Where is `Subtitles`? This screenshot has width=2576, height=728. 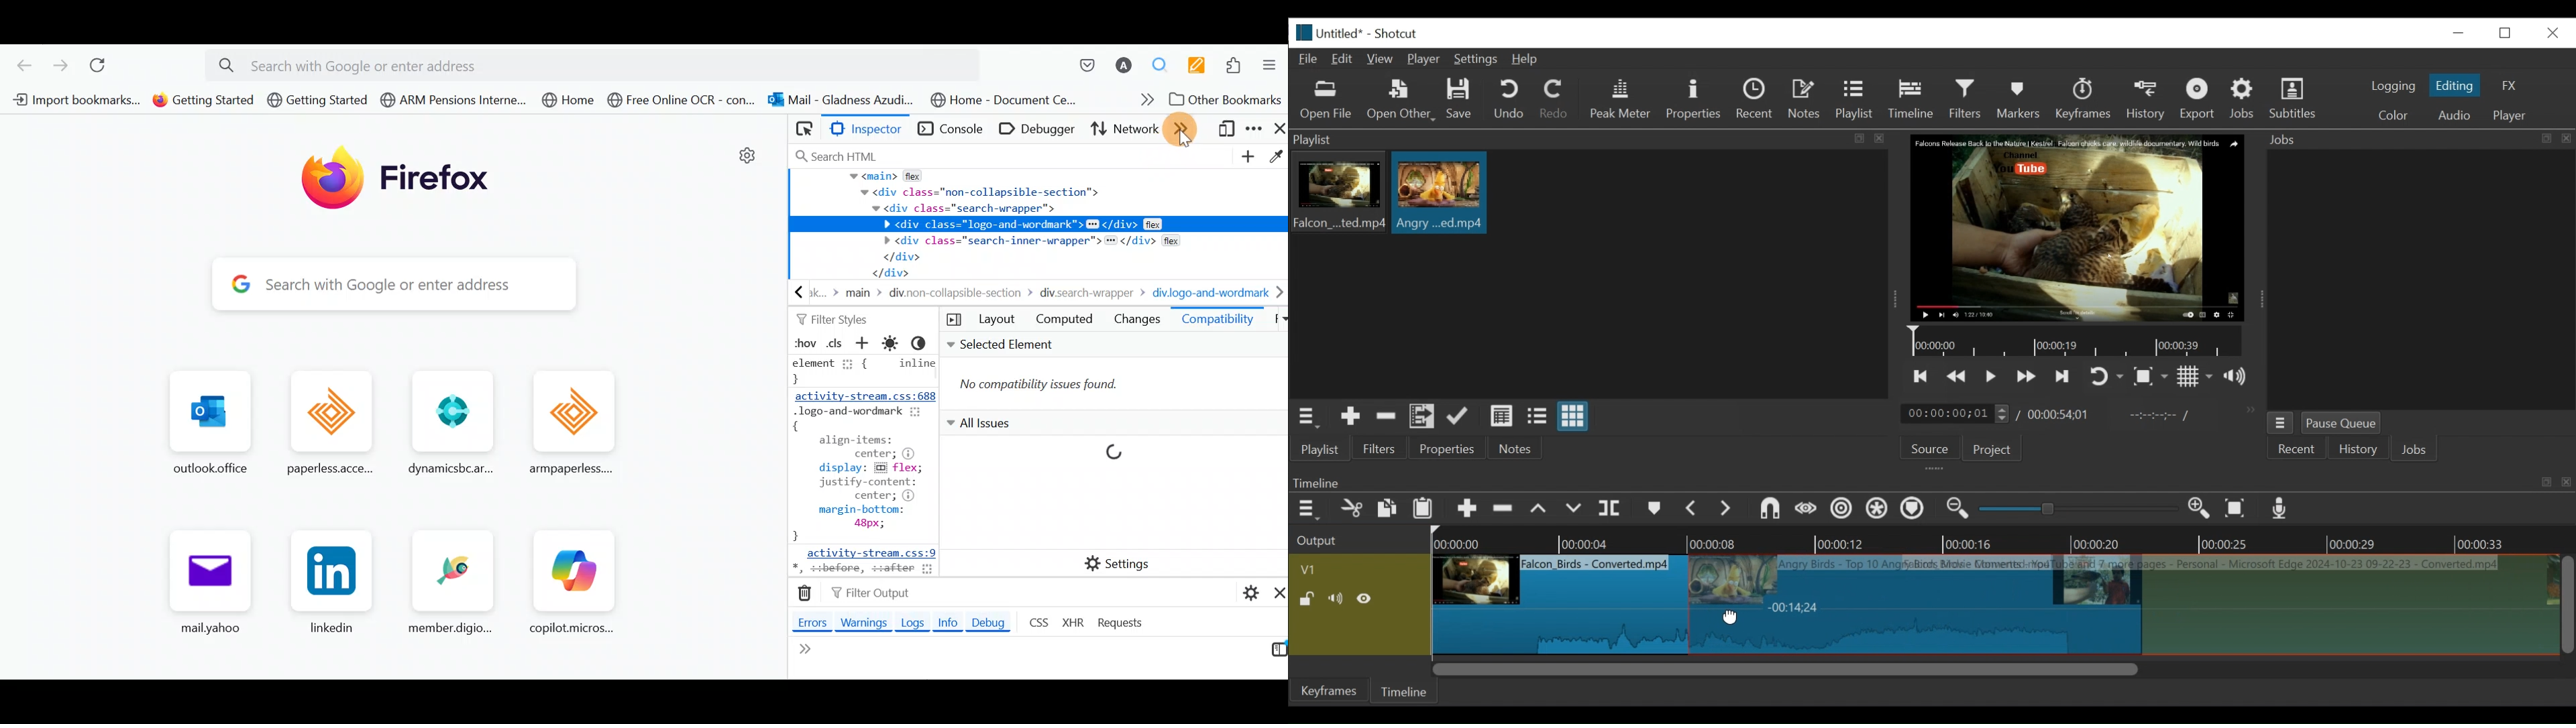 Subtitles is located at coordinates (2293, 99).